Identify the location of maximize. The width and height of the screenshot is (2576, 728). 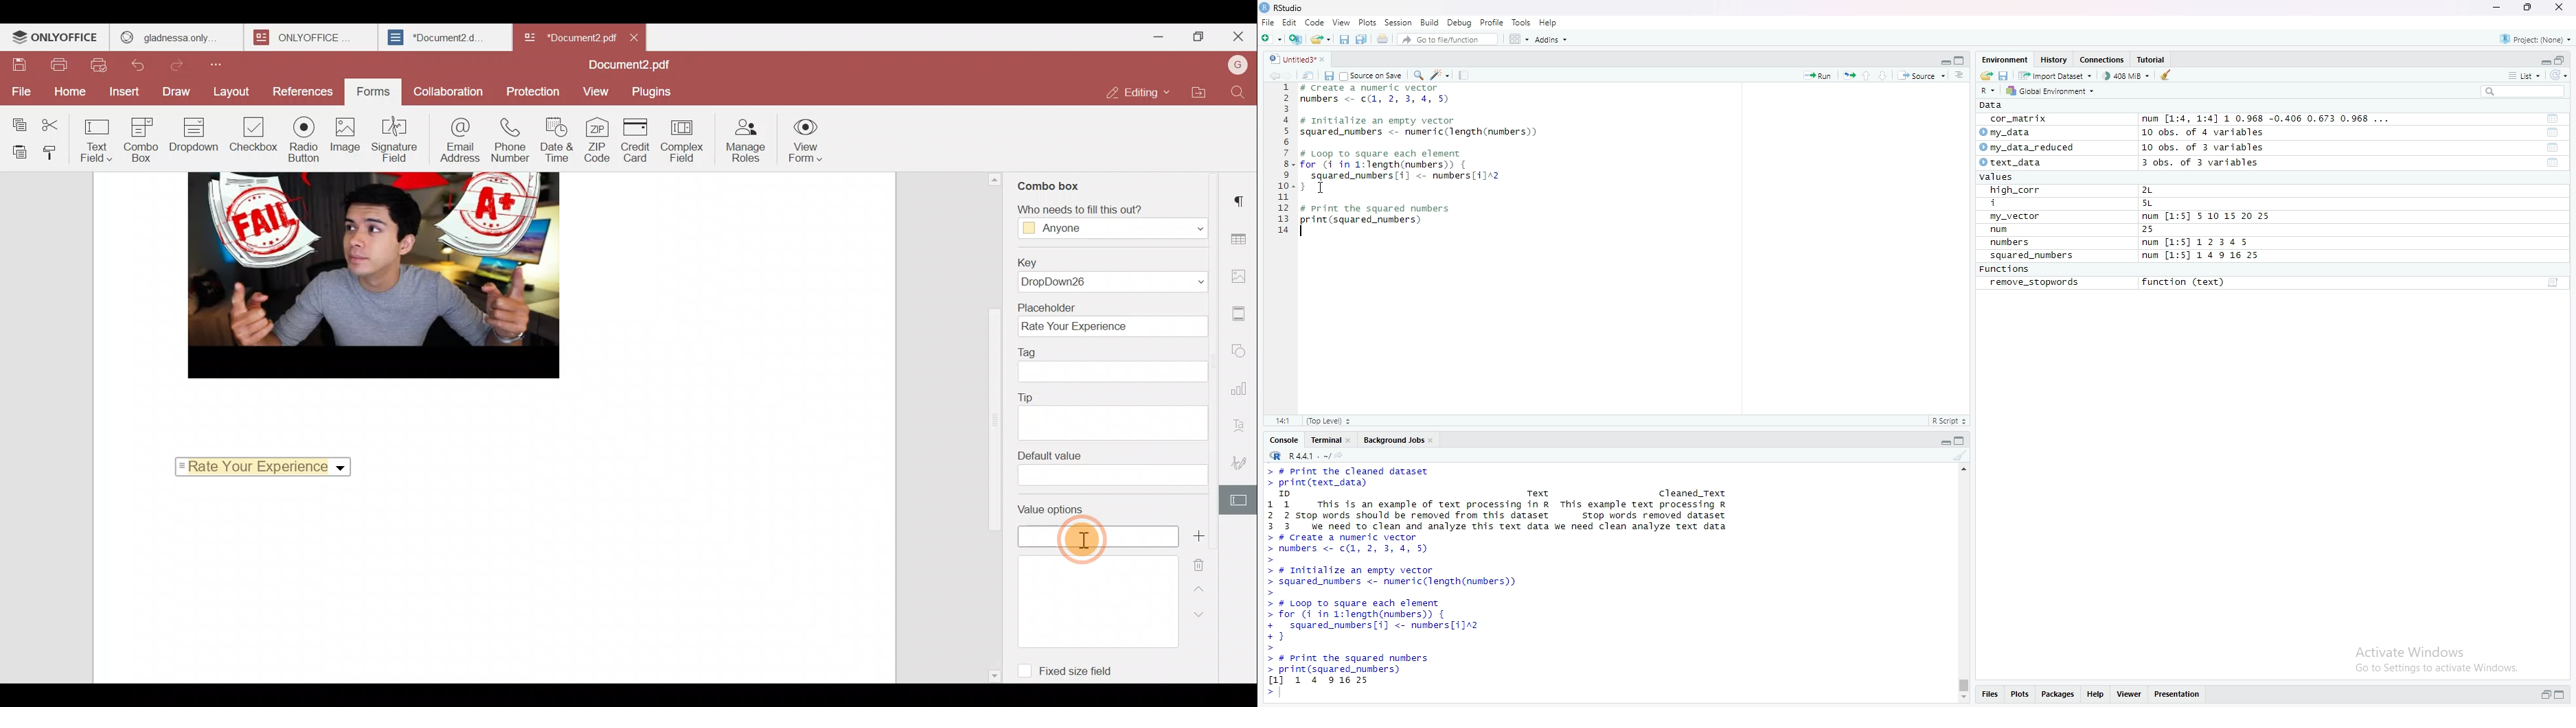
(2564, 696).